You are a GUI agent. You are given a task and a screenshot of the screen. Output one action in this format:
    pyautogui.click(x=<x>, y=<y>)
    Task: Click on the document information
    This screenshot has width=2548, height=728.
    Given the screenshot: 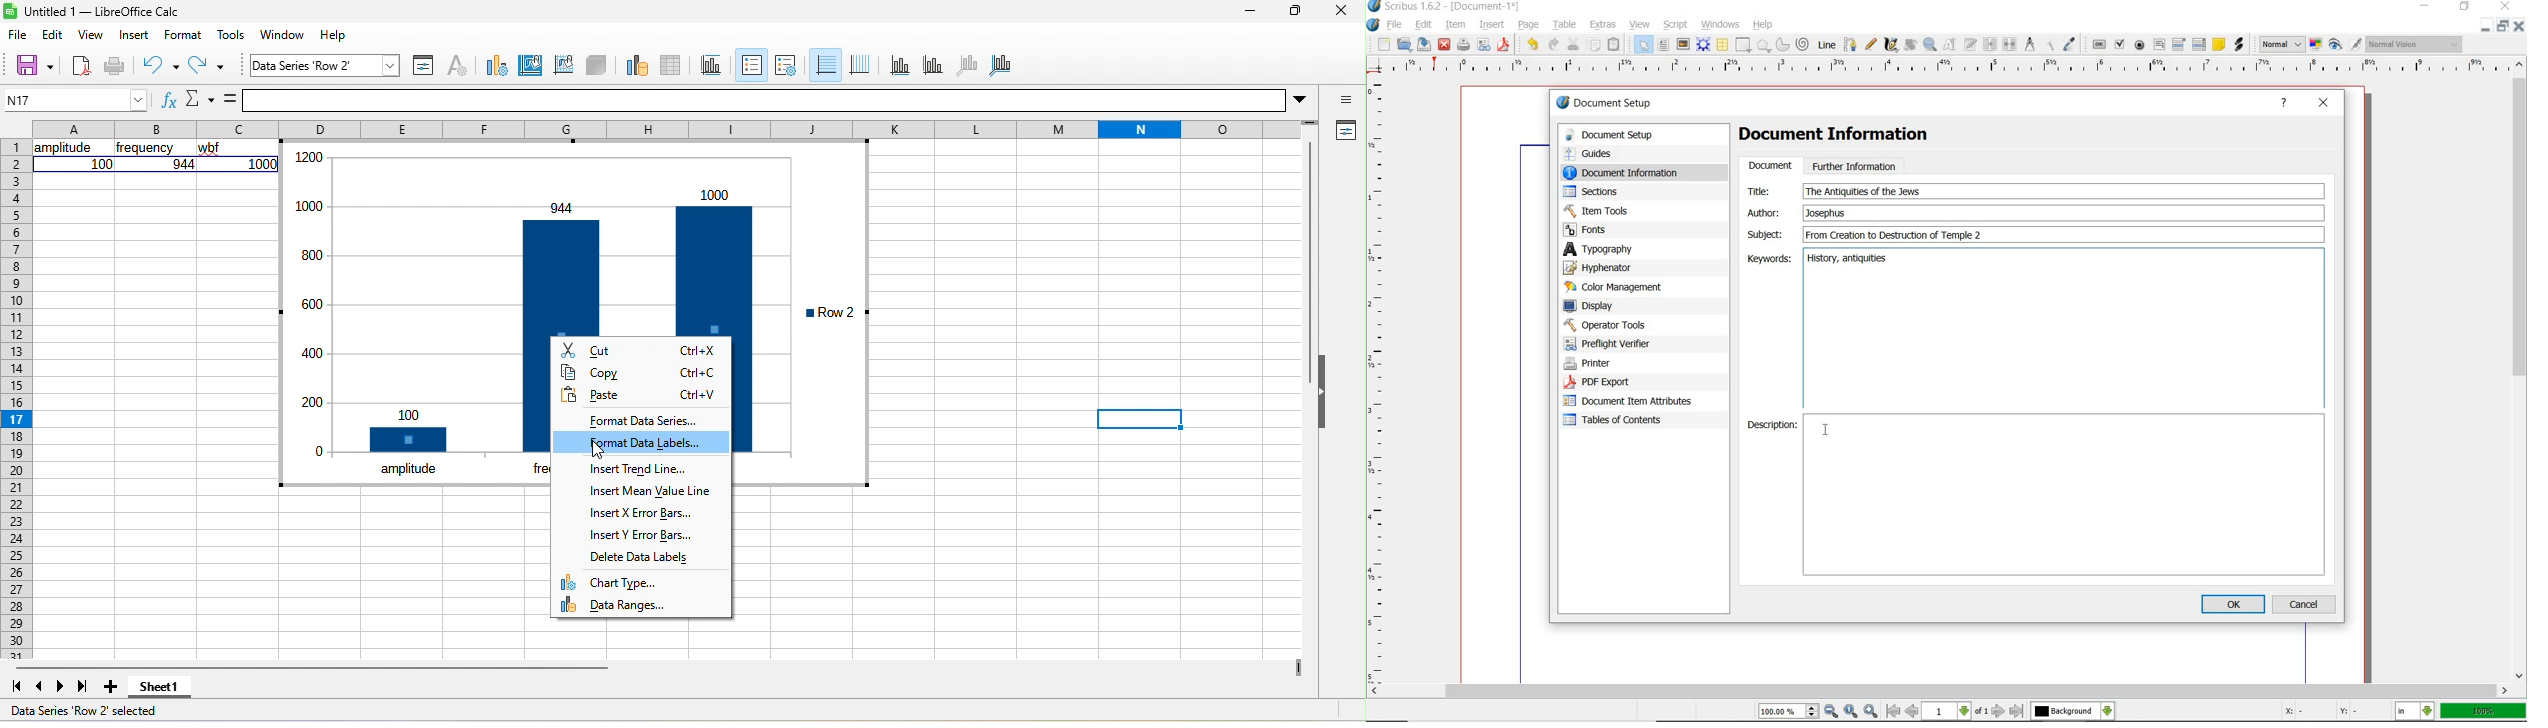 What is the action you would take?
    pyautogui.click(x=1634, y=172)
    